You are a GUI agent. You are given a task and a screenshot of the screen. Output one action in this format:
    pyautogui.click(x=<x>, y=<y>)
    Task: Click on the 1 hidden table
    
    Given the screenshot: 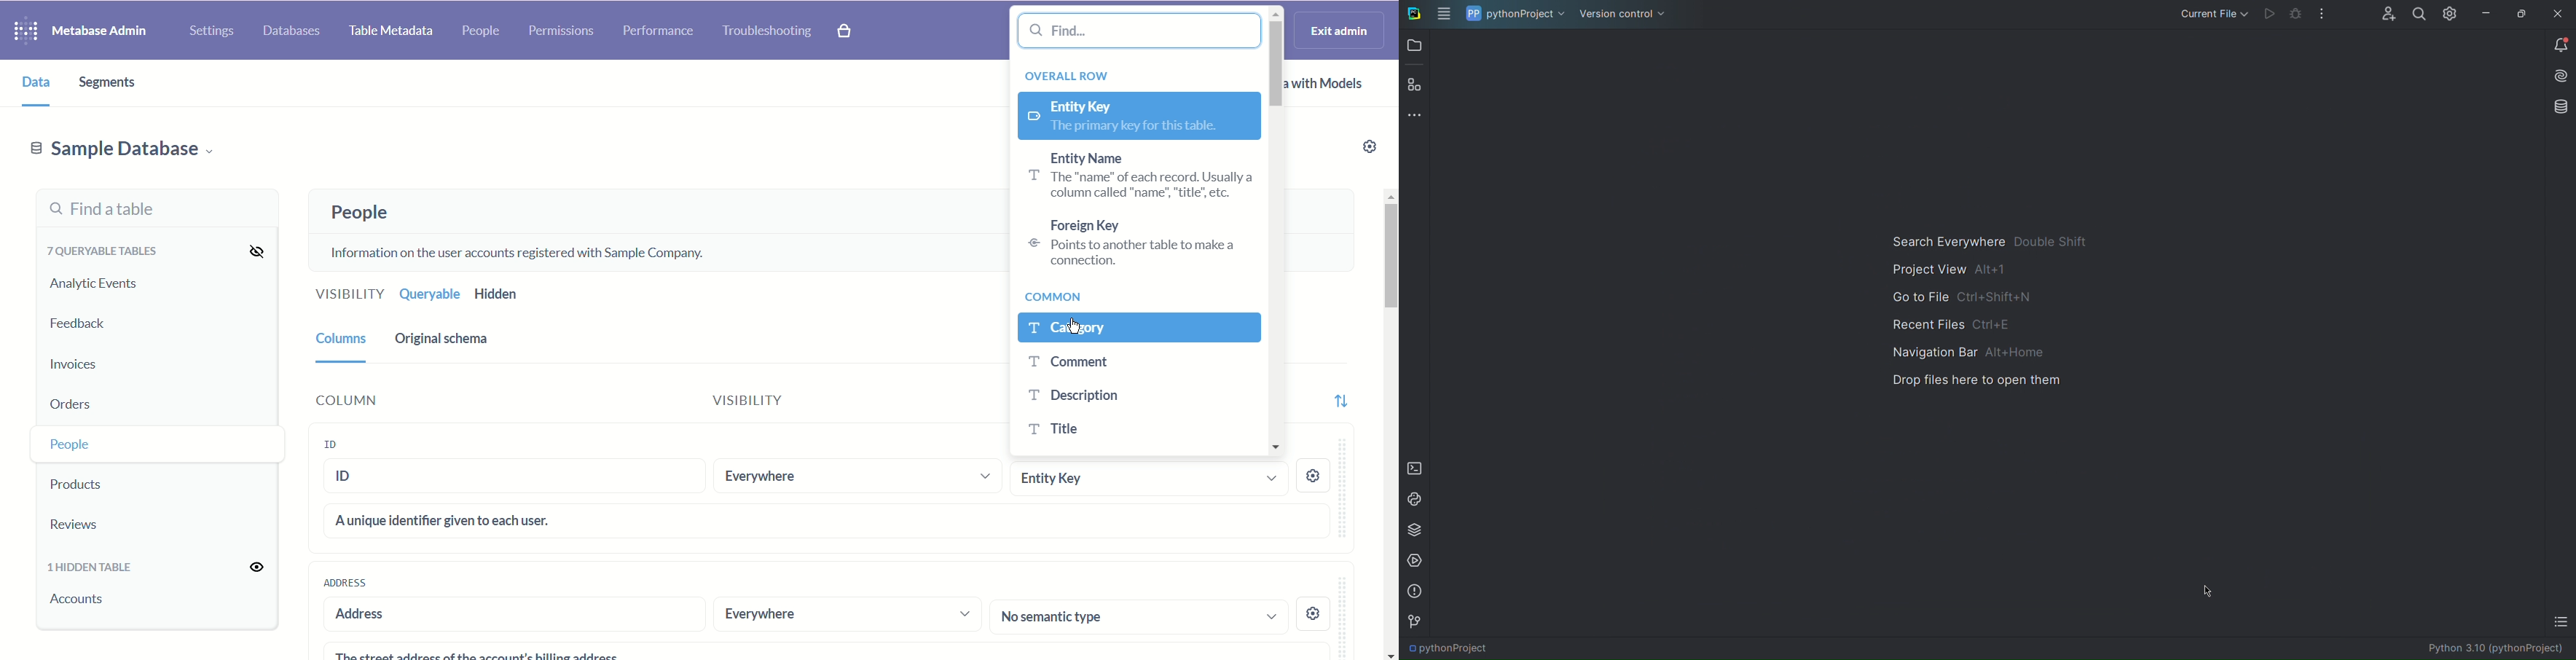 What is the action you would take?
    pyautogui.click(x=95, y=568)
    